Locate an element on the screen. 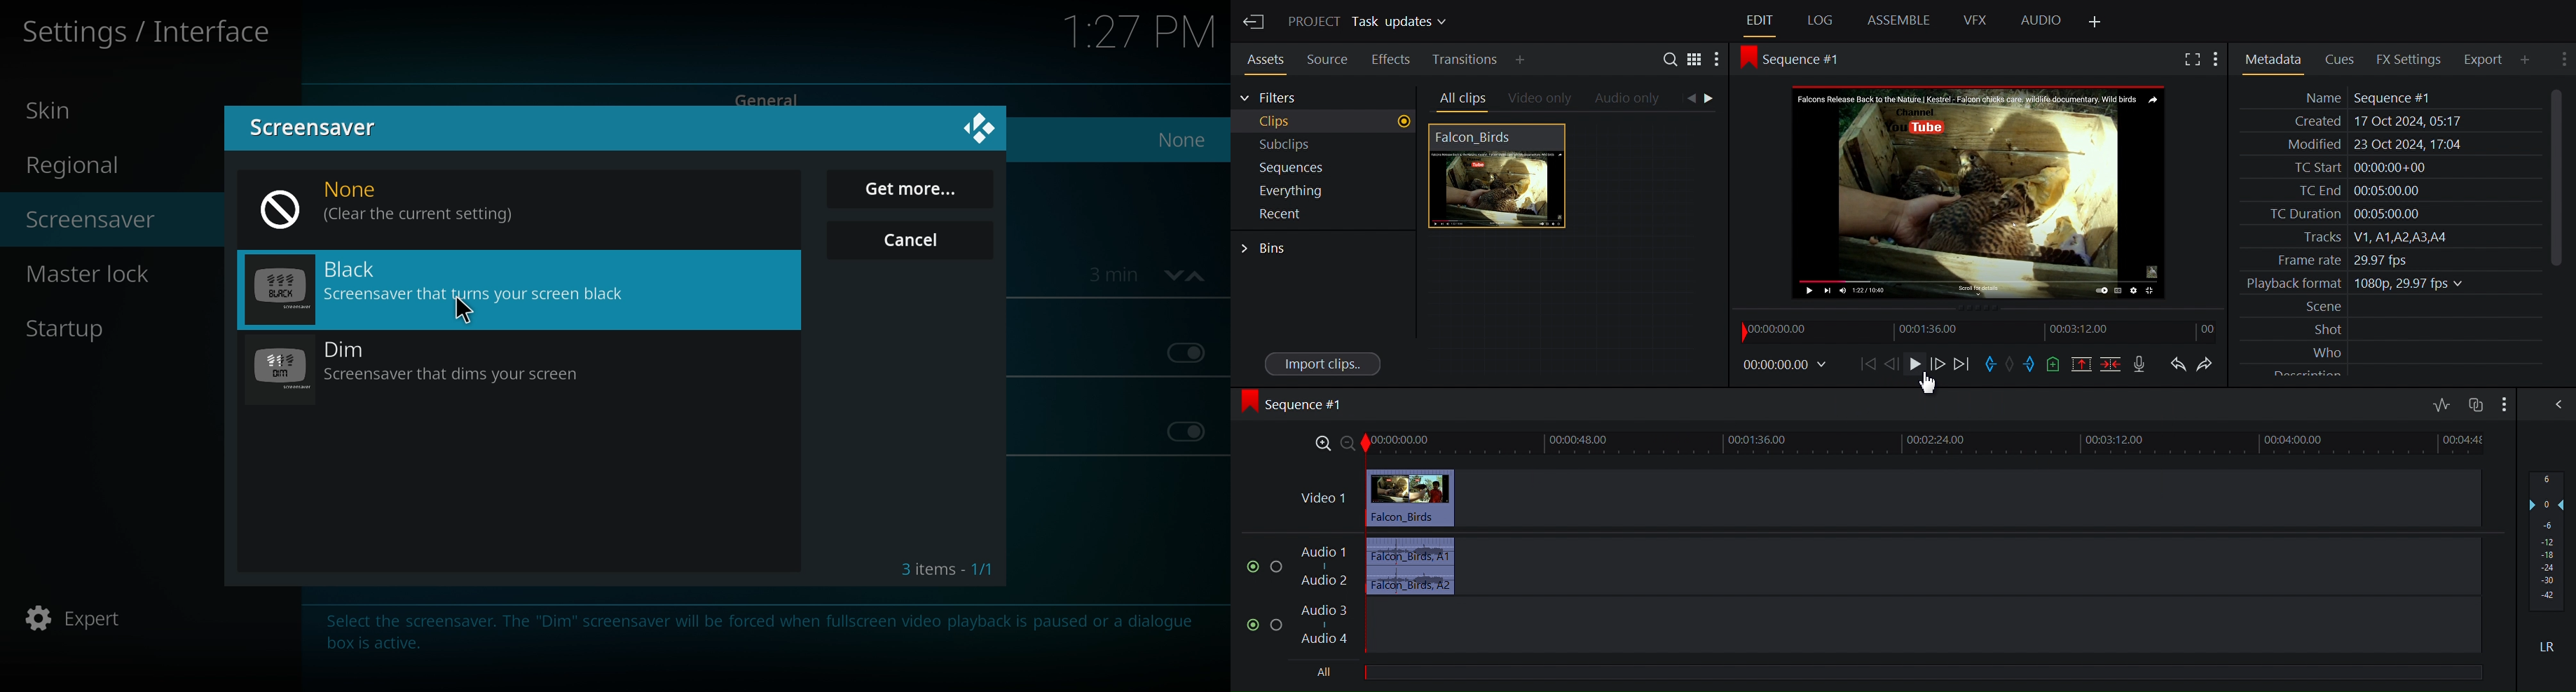 Image resolution: width=2576 pixels, height=700 pixels. Import clips is located at coordinates (1324, 363).